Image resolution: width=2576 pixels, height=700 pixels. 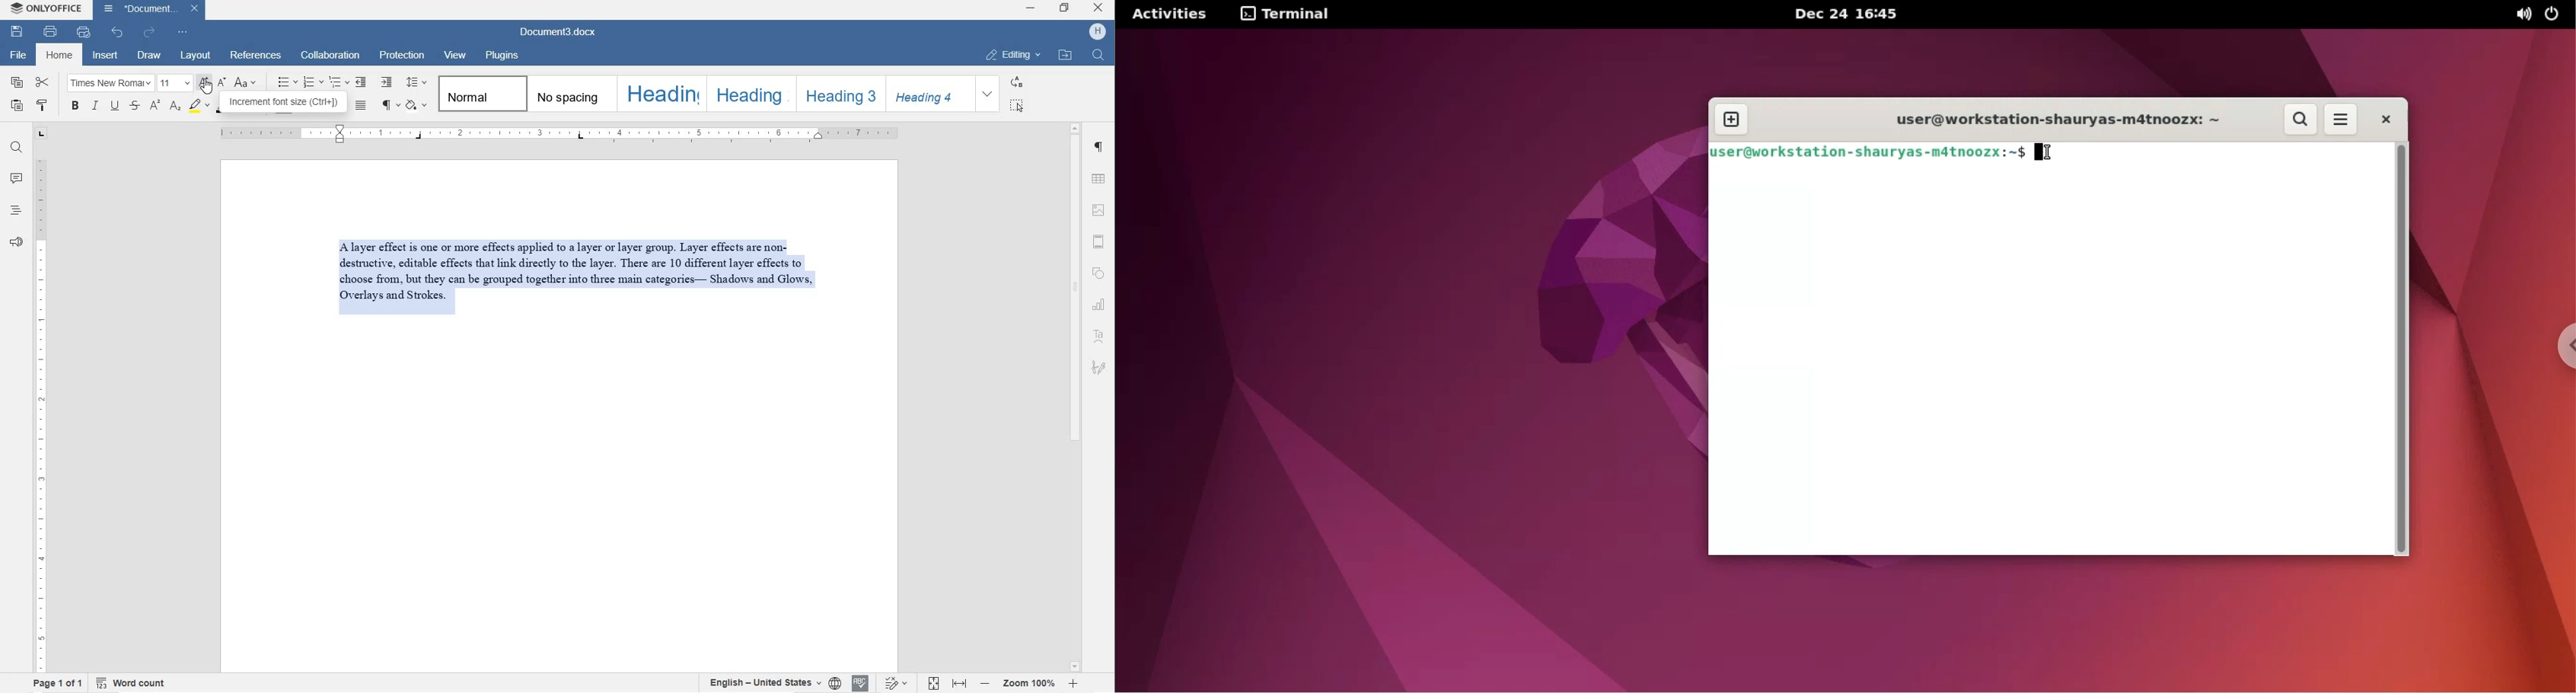 I want to click on references, so click(x=257, y=56).